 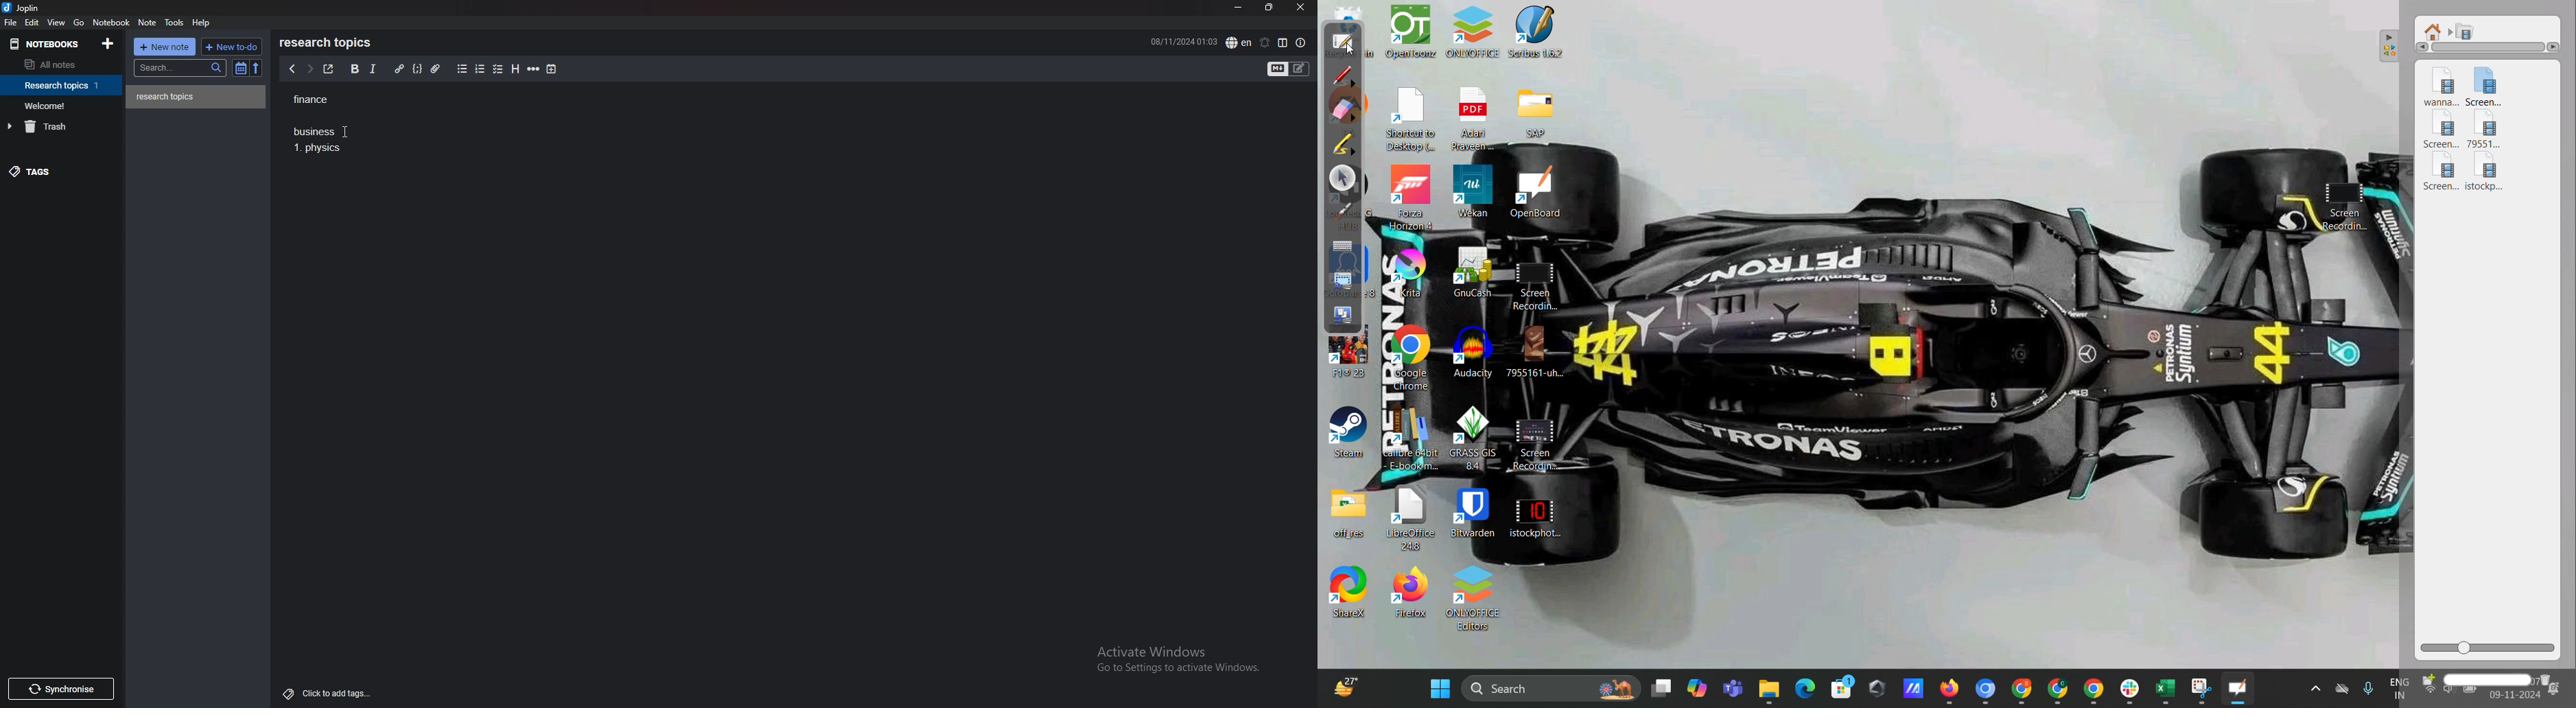 I want to click on Cursor, so click(x=1353, y=49).